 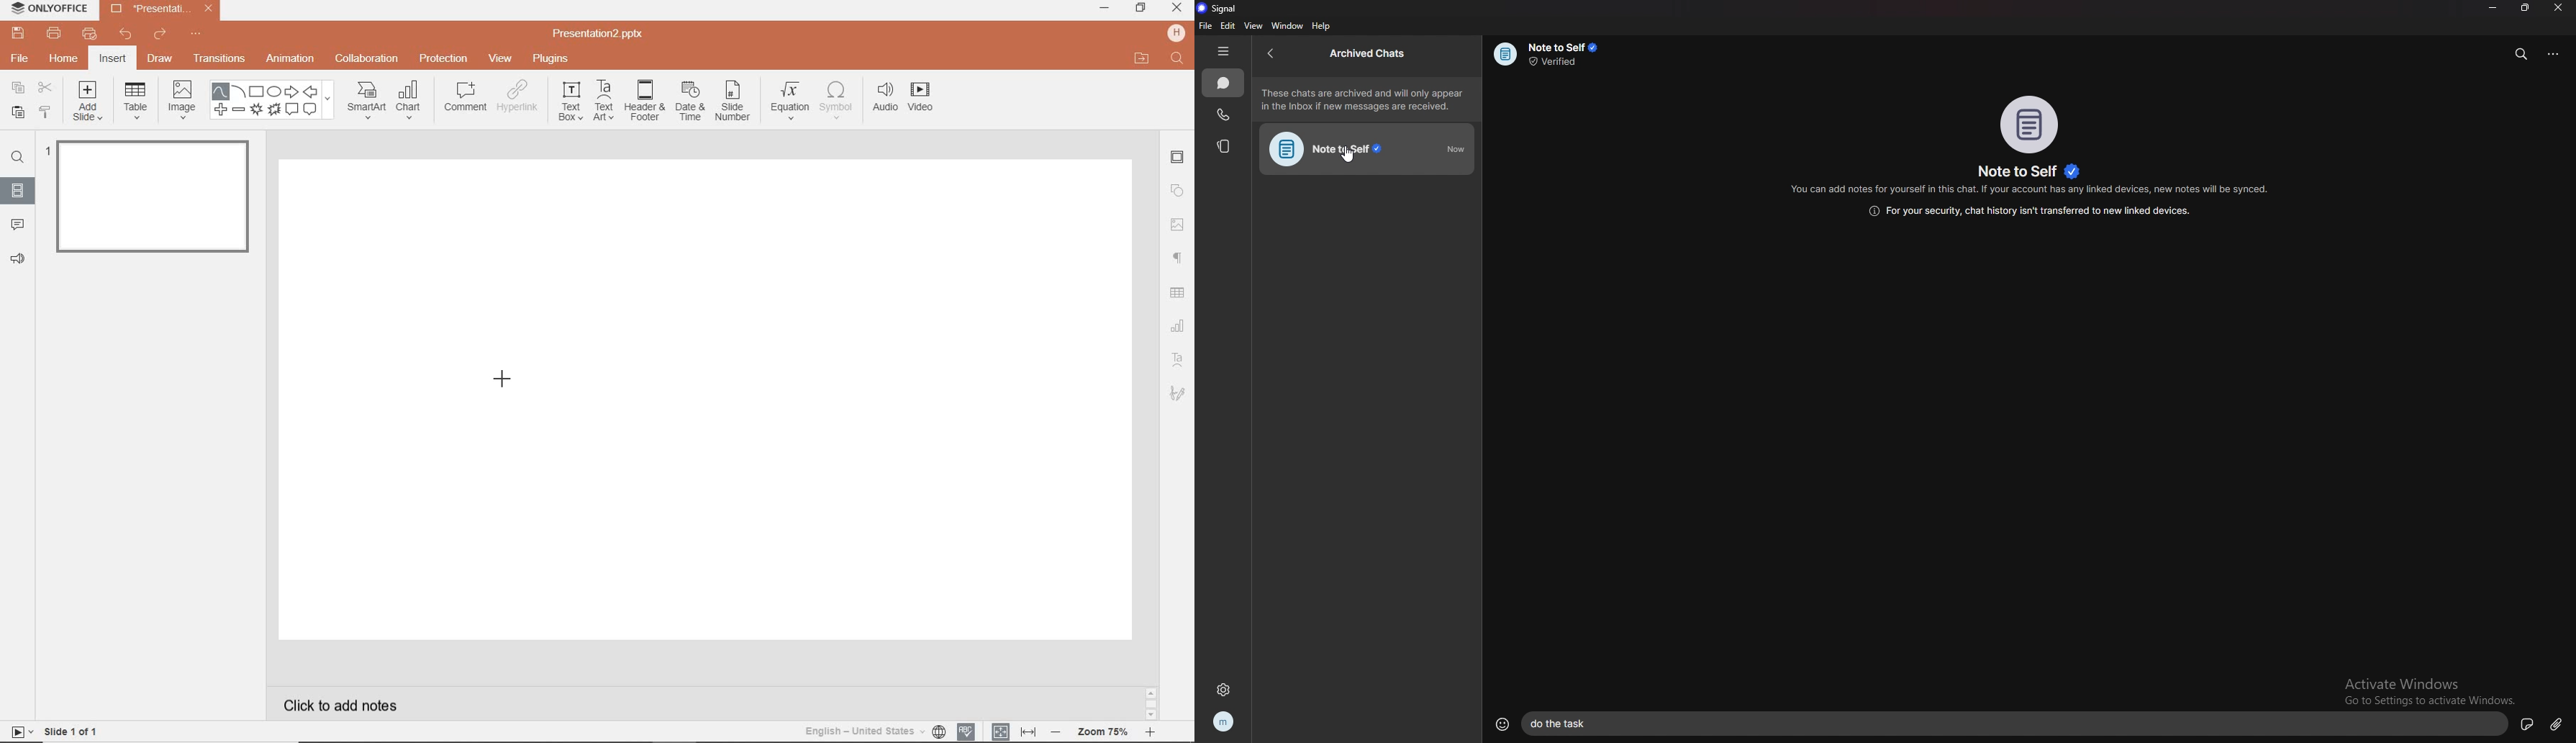 I want to click on OPEN FILE LOCATION, so click(x=1142, y=59).